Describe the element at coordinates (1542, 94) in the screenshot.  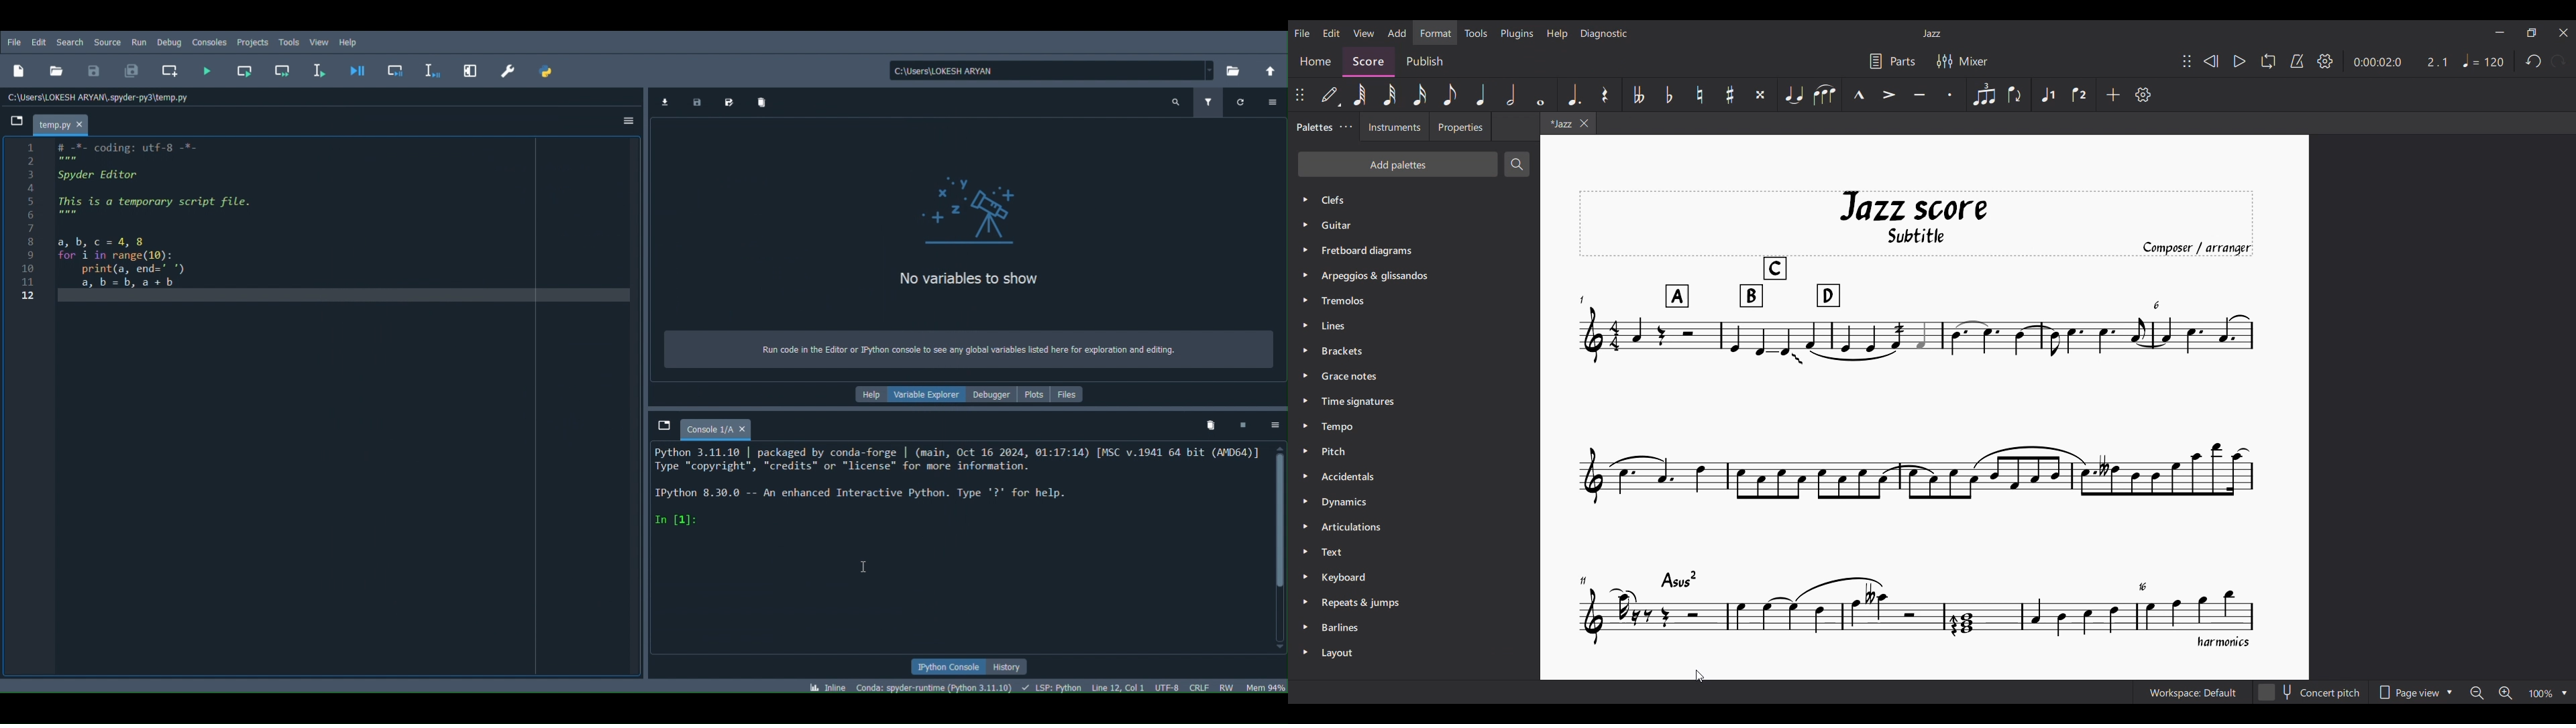
I see `Whole note` at that location.